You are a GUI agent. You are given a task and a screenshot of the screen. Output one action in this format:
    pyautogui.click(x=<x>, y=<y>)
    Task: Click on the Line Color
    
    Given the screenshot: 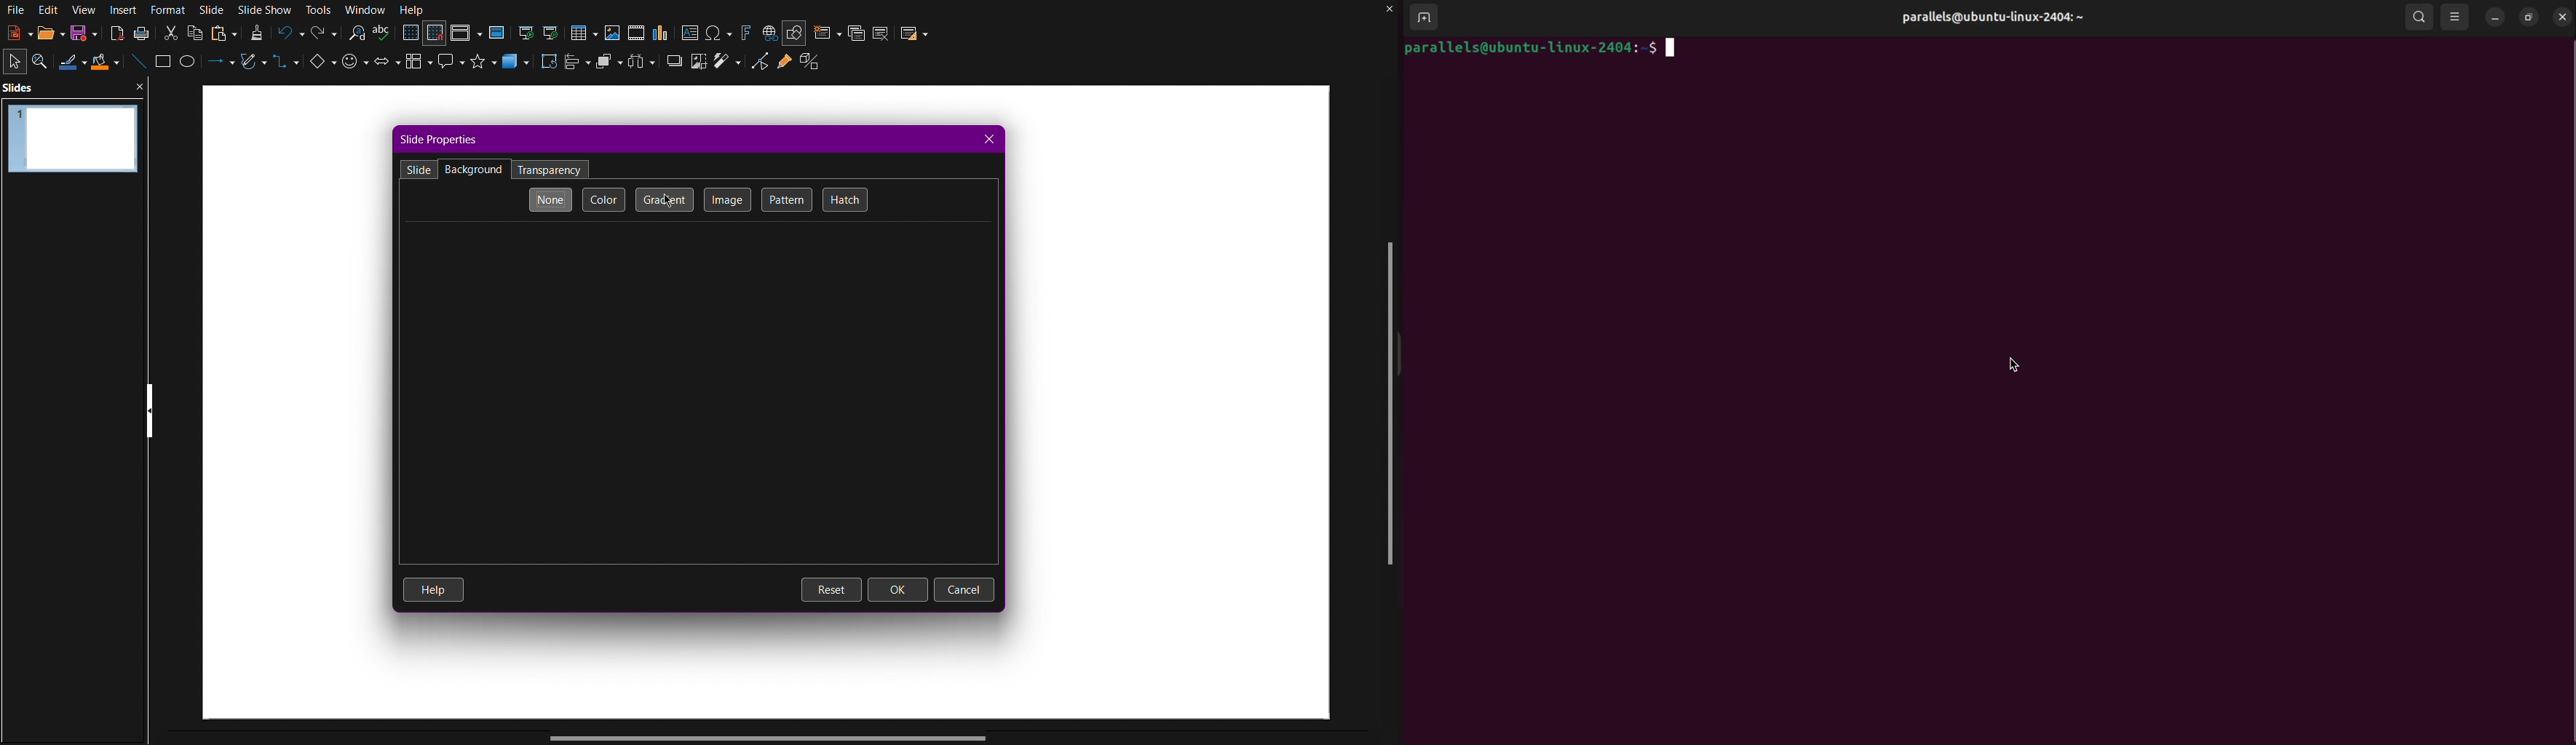 What is the action you would take?
    pyautogui.click(x=72, y=63)
    